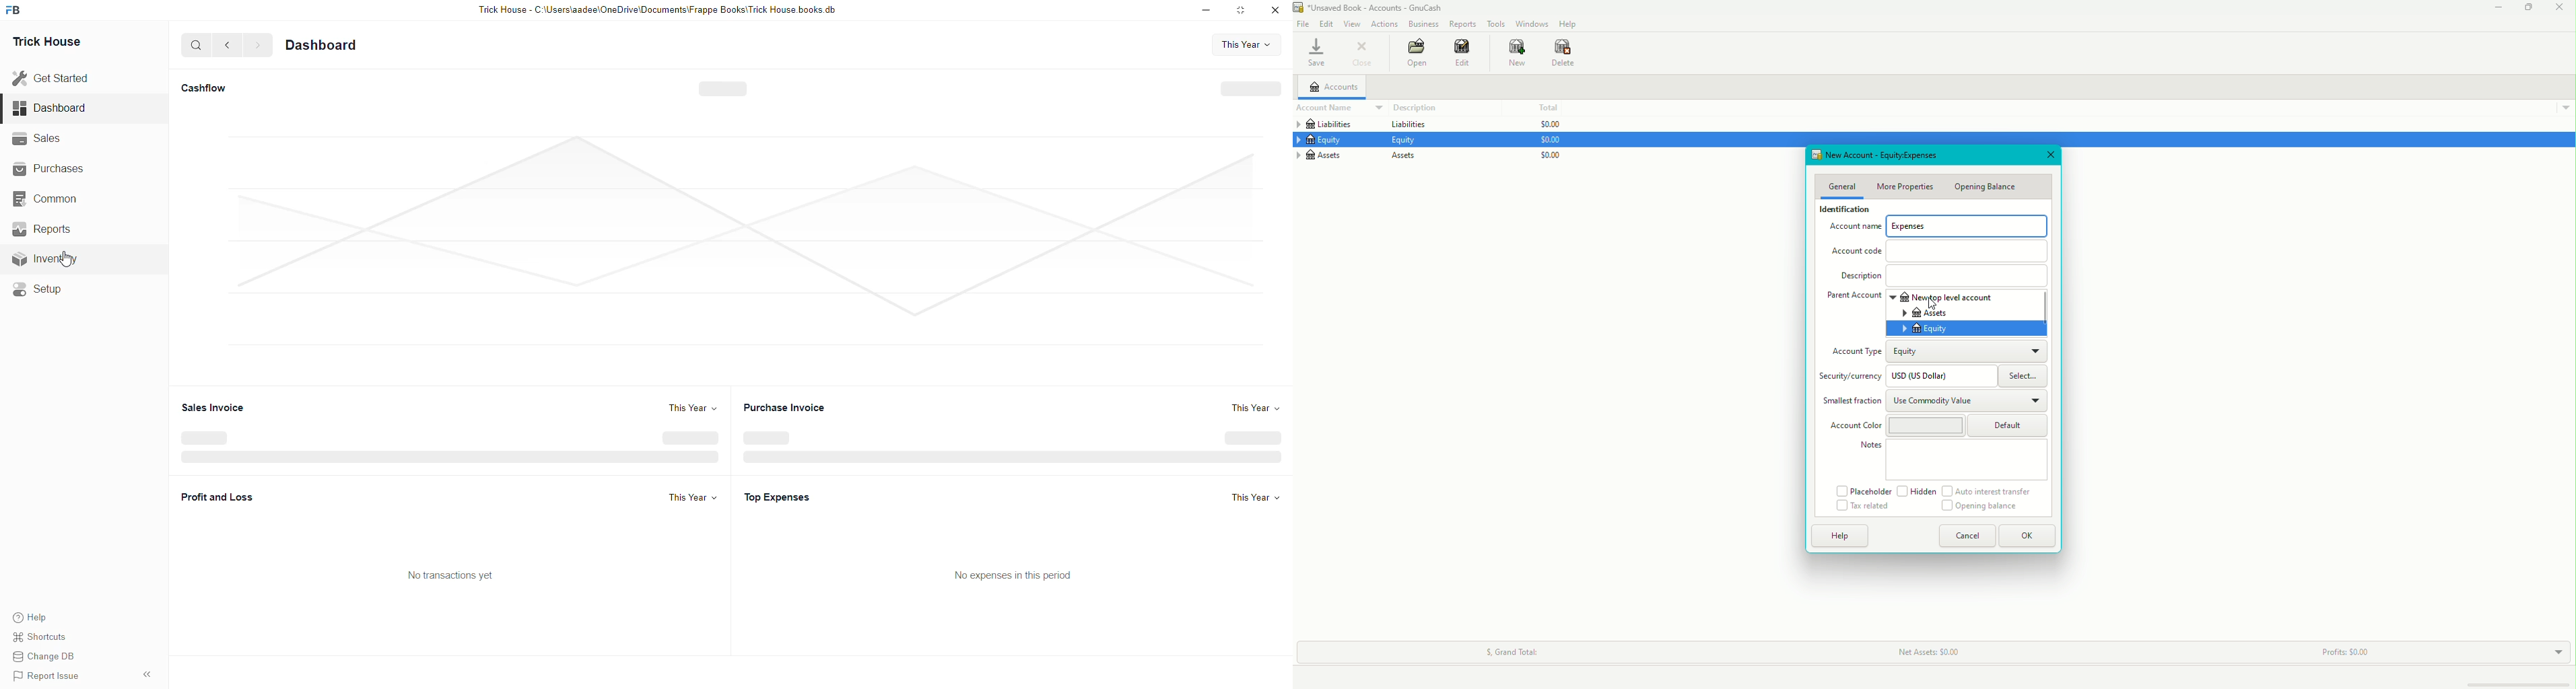 This screenshot has height=700, width=2576. Describe the element at coordinates (1242, 11) in the screenshot. I see `Restore` at that location.